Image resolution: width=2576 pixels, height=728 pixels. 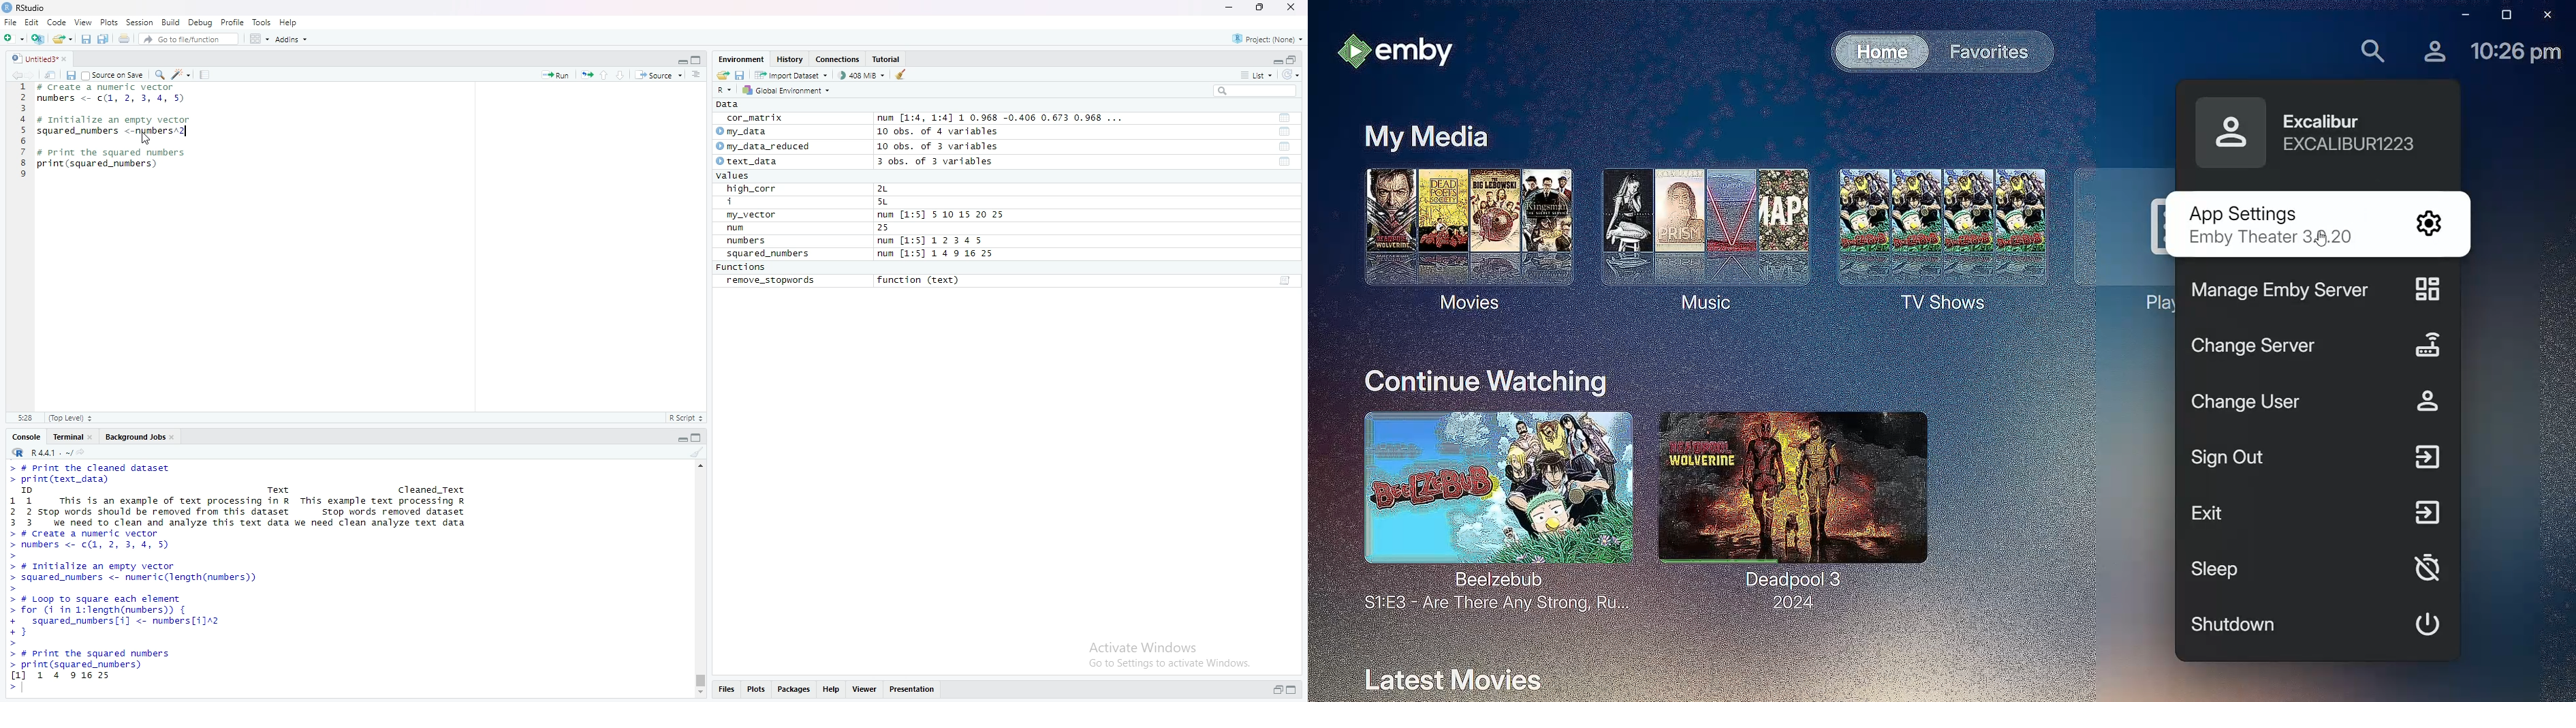 I want to click on RStudio, so click(x=26, y=7).